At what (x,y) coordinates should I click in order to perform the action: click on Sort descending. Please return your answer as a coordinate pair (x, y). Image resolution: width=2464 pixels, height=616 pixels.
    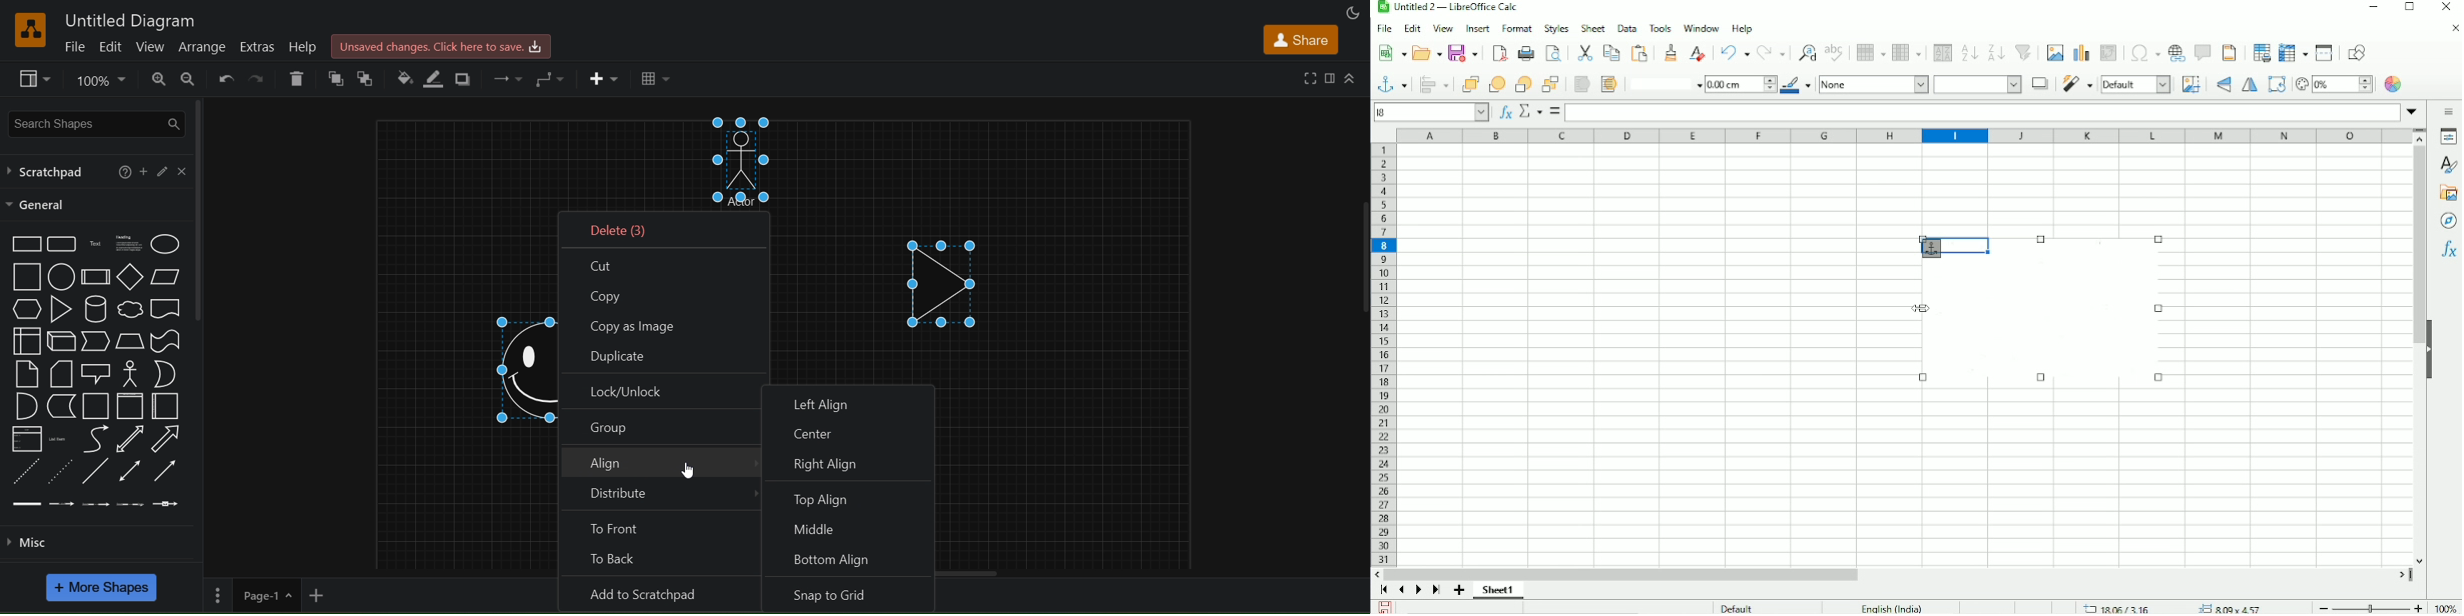
    Looking at the image, I should click on (1995, 52).